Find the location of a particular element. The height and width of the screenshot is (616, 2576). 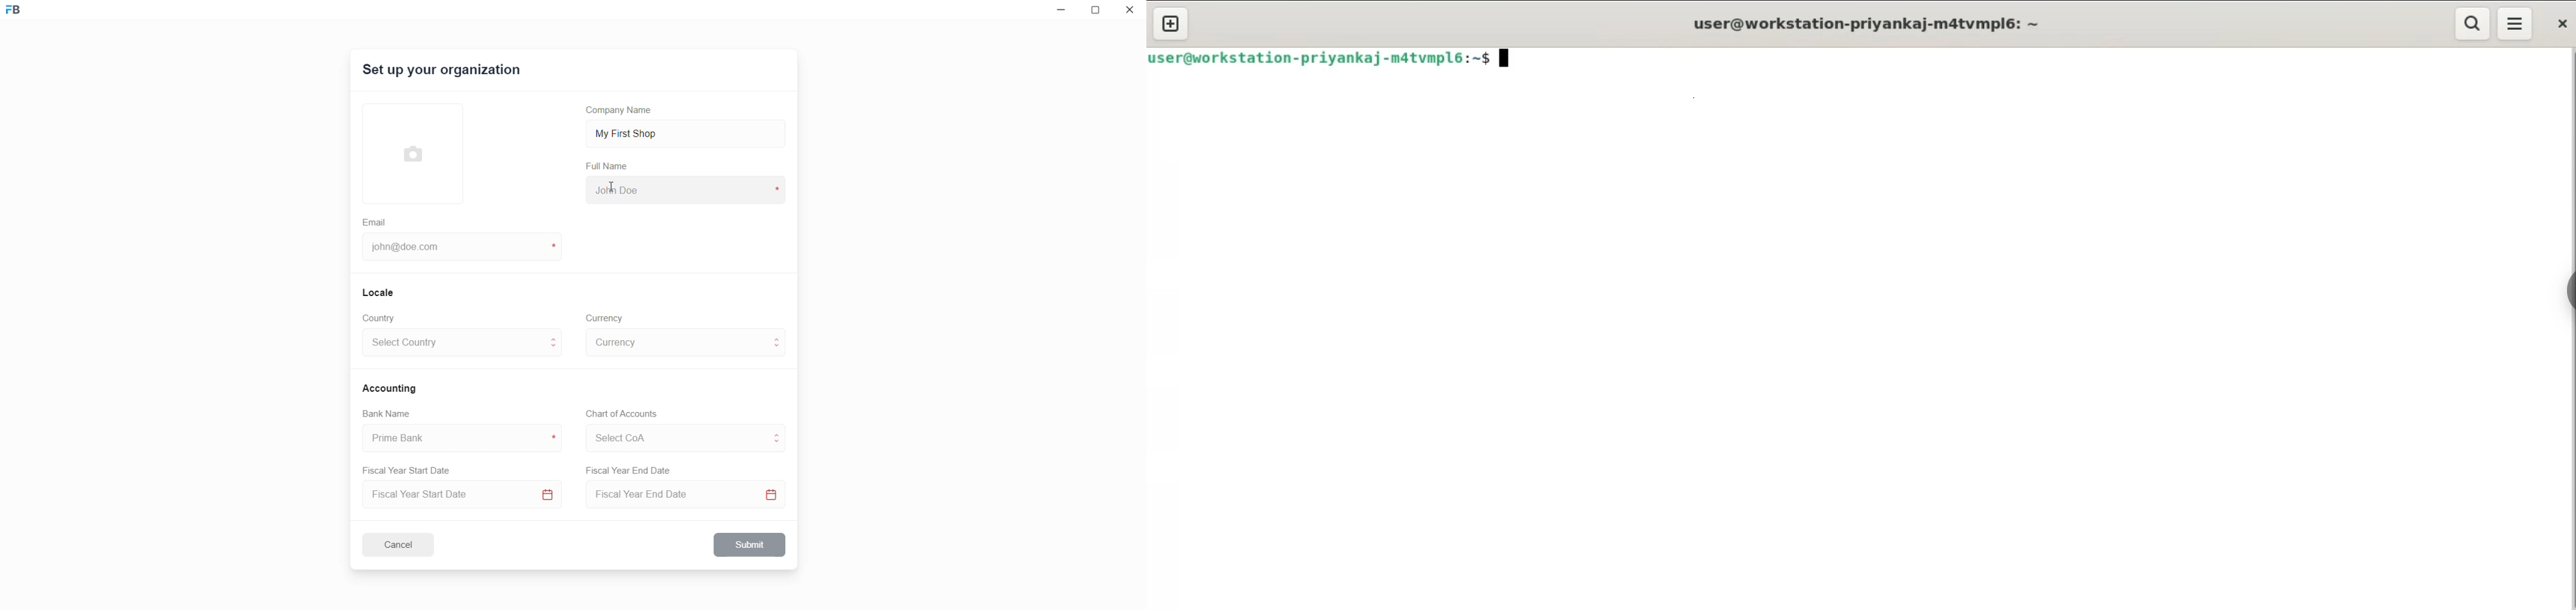

close is located at coordinates (1131, 12).